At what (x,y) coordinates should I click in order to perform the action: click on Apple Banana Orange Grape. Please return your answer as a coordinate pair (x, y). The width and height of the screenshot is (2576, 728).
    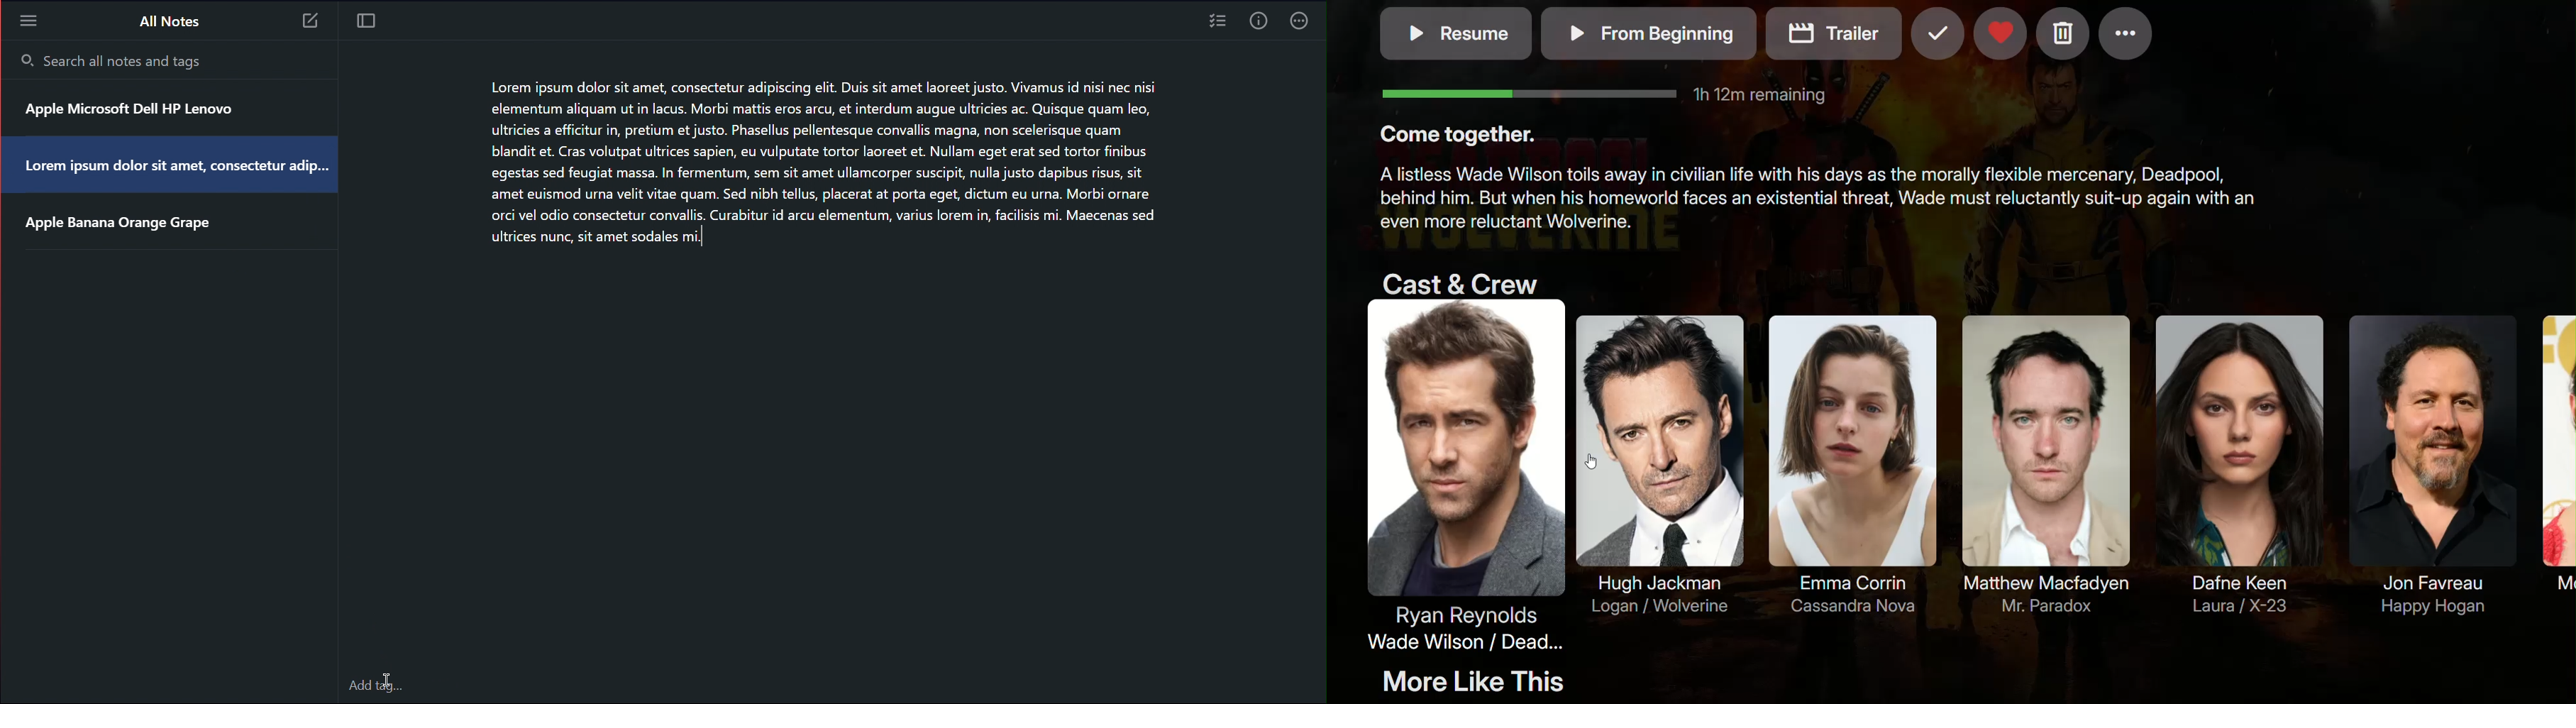
    Looking at the image, I should click on (133, 224).